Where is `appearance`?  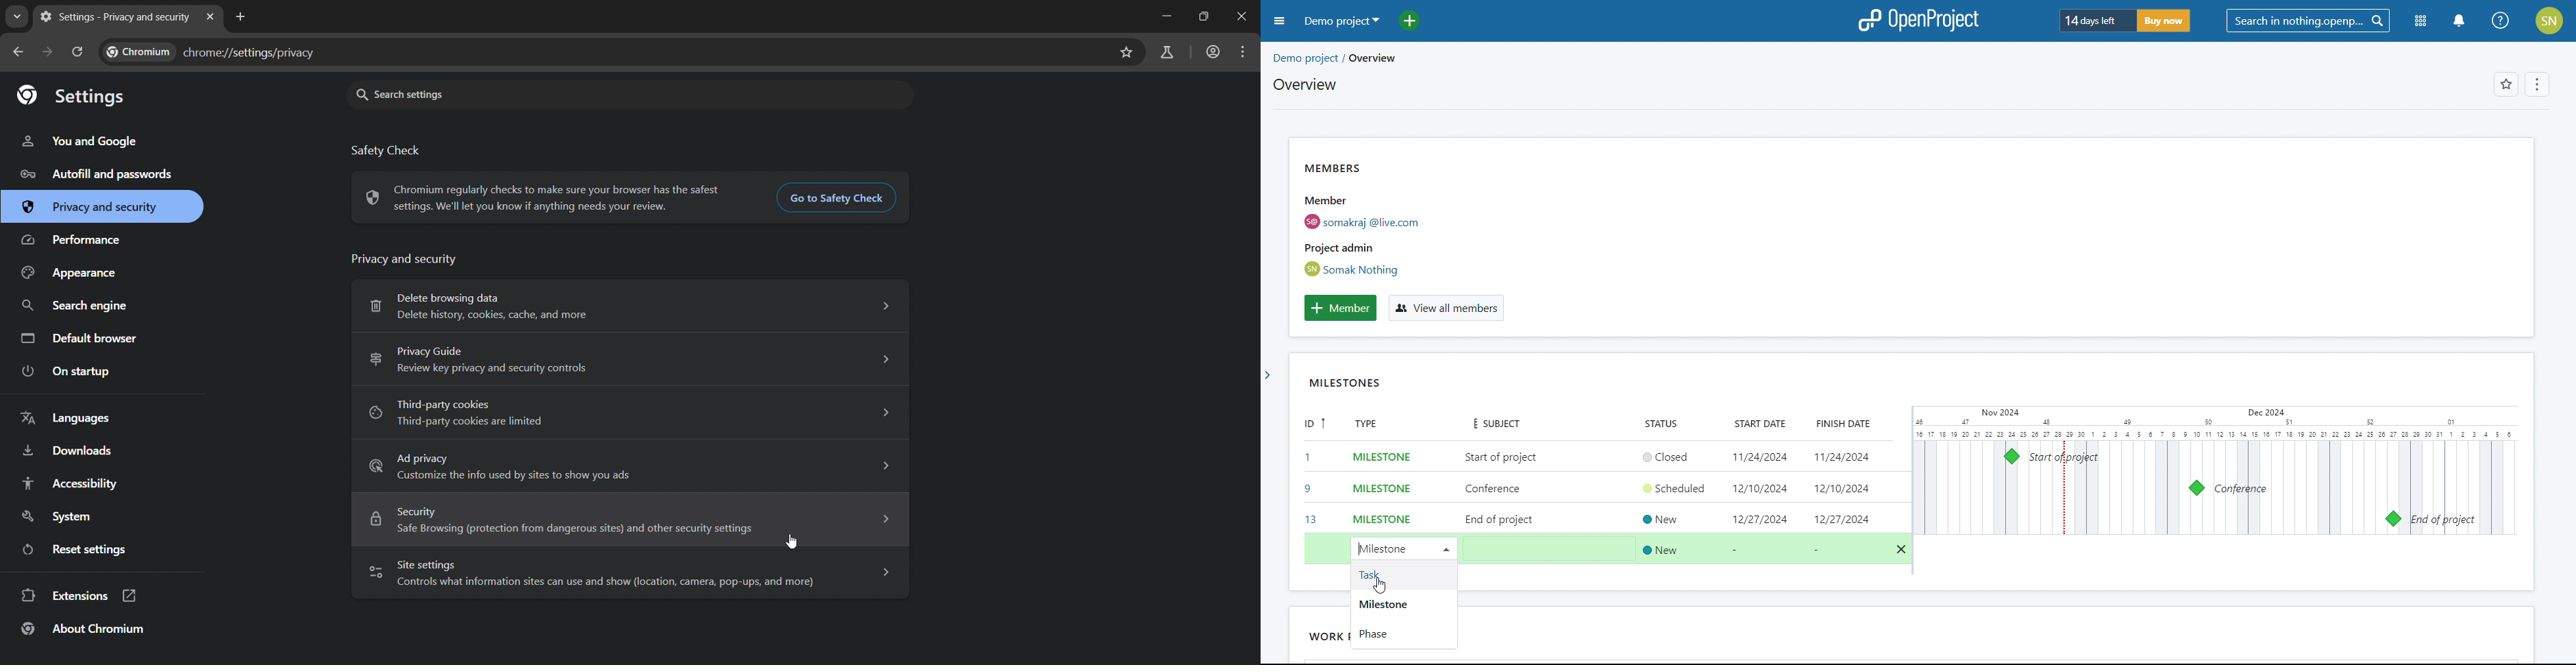
appearance is located at coordinates (72, 274).